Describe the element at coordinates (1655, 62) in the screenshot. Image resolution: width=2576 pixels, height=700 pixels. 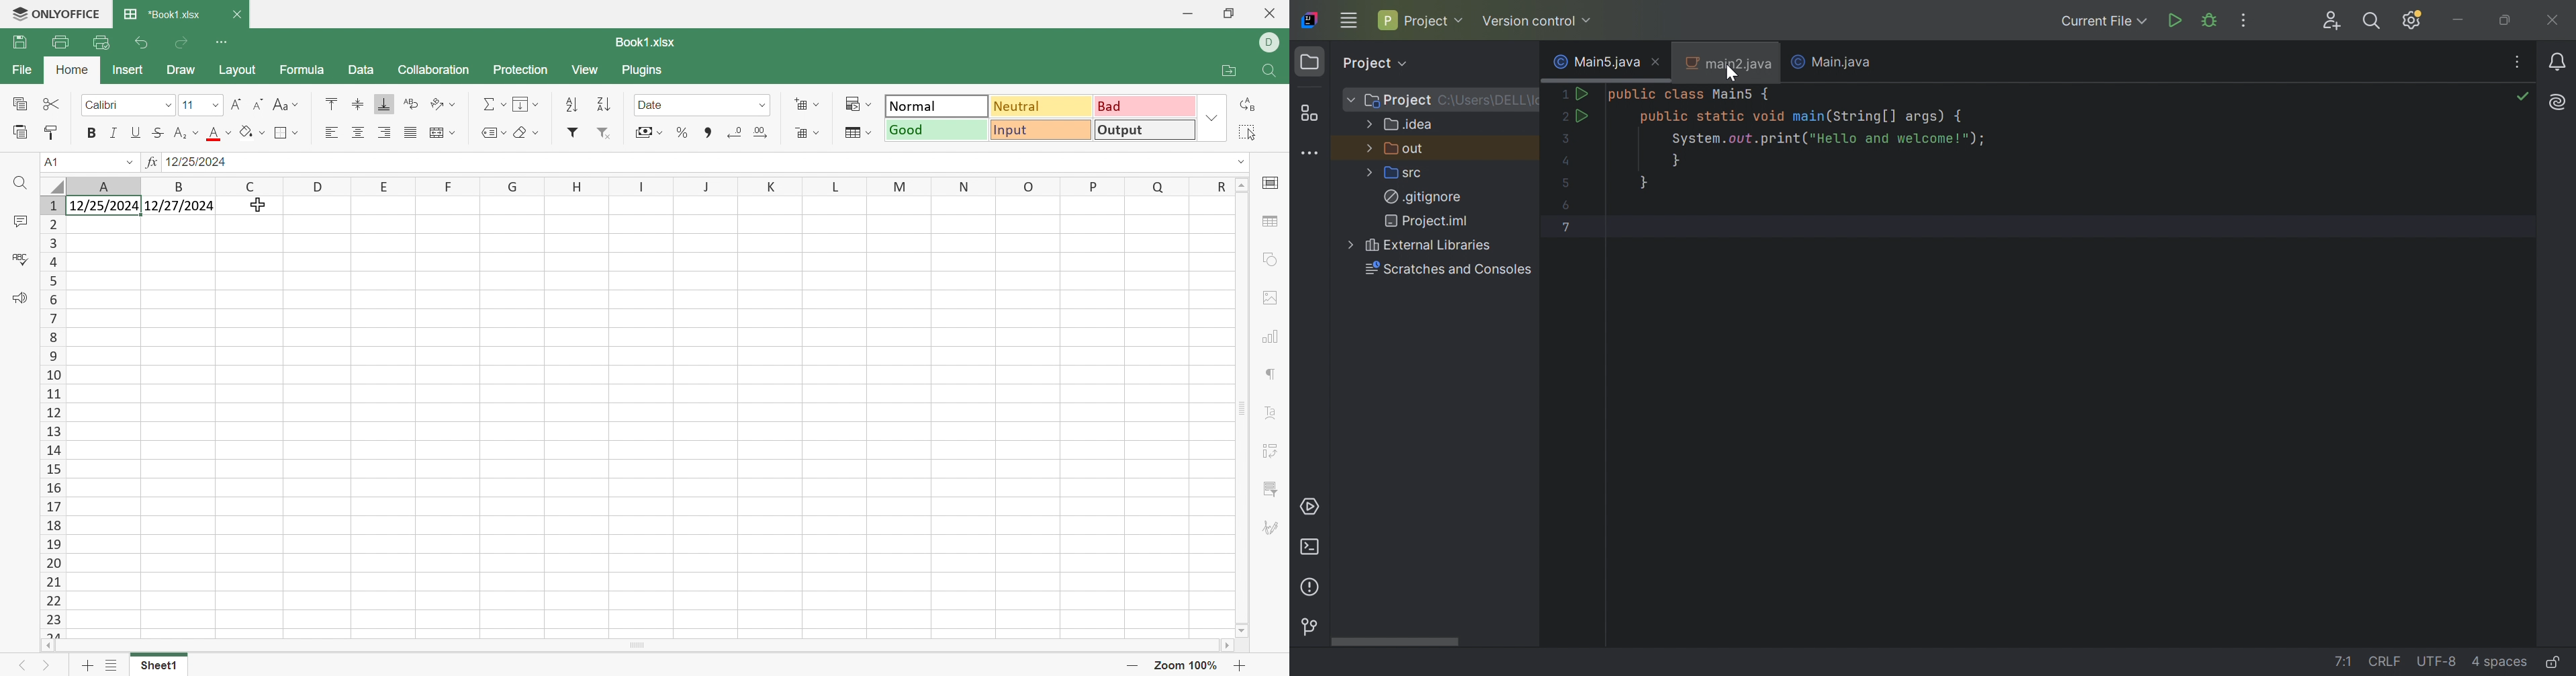
I see `Close` at that location.